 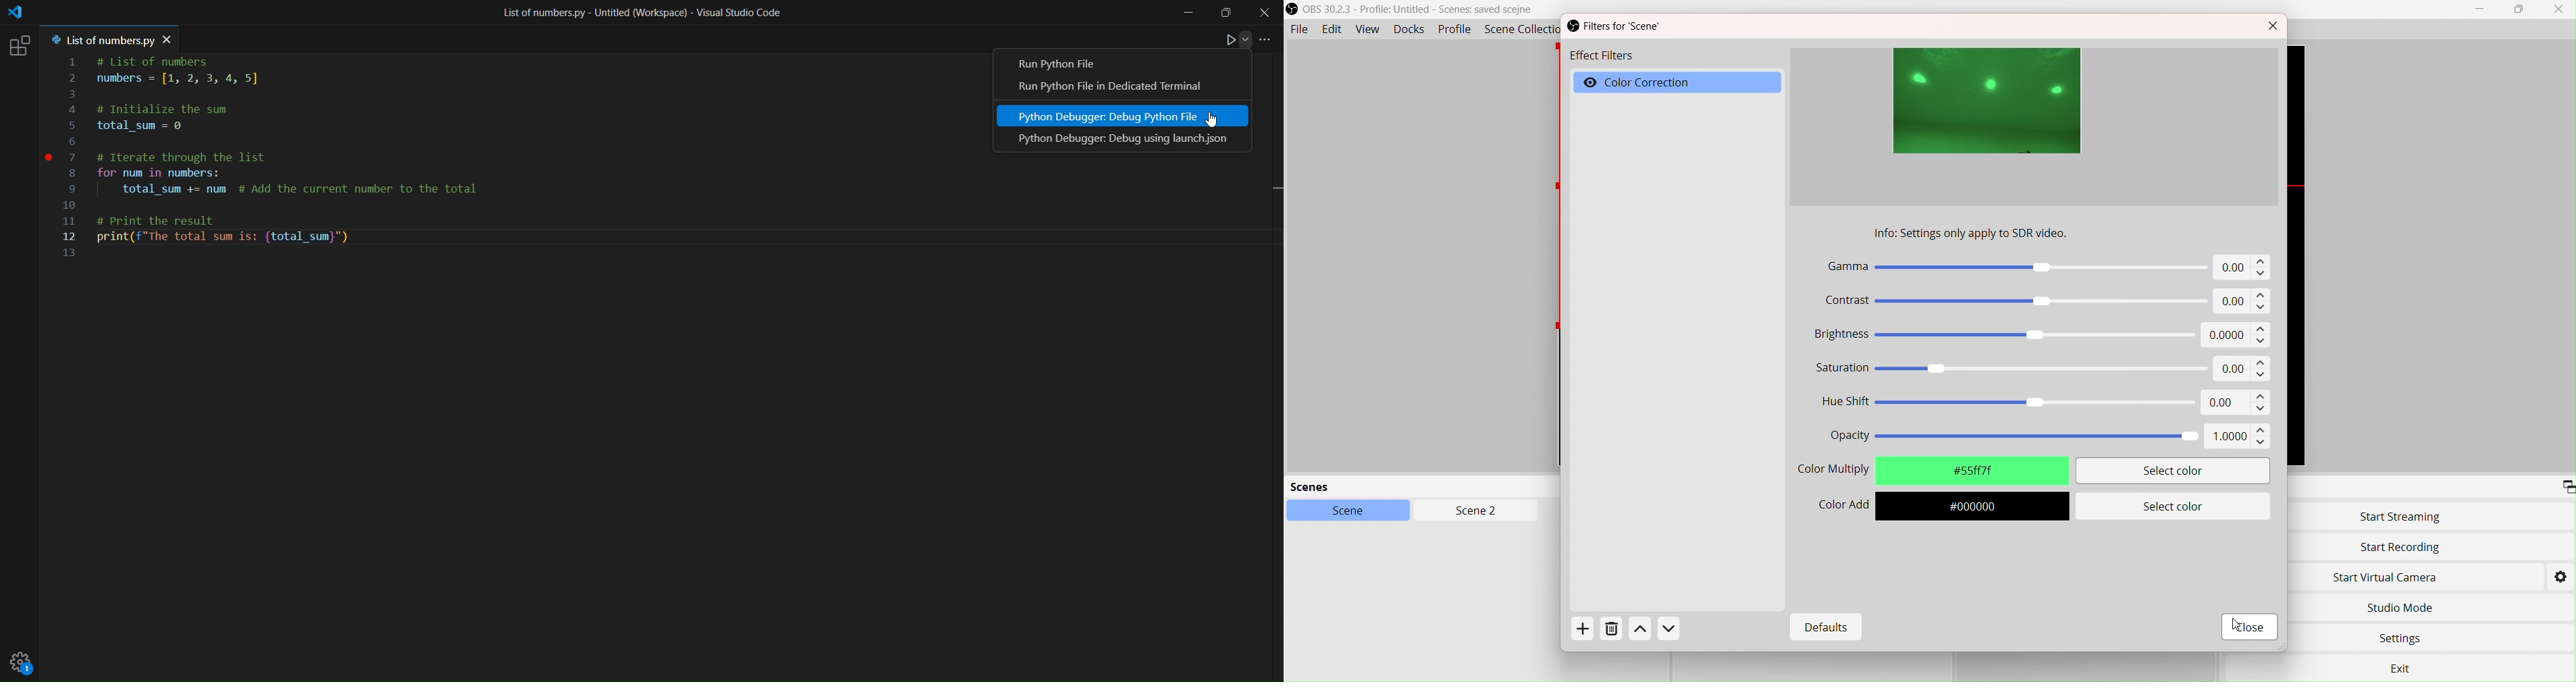 I want to click on 0.00, so click(x=2243, y=267).